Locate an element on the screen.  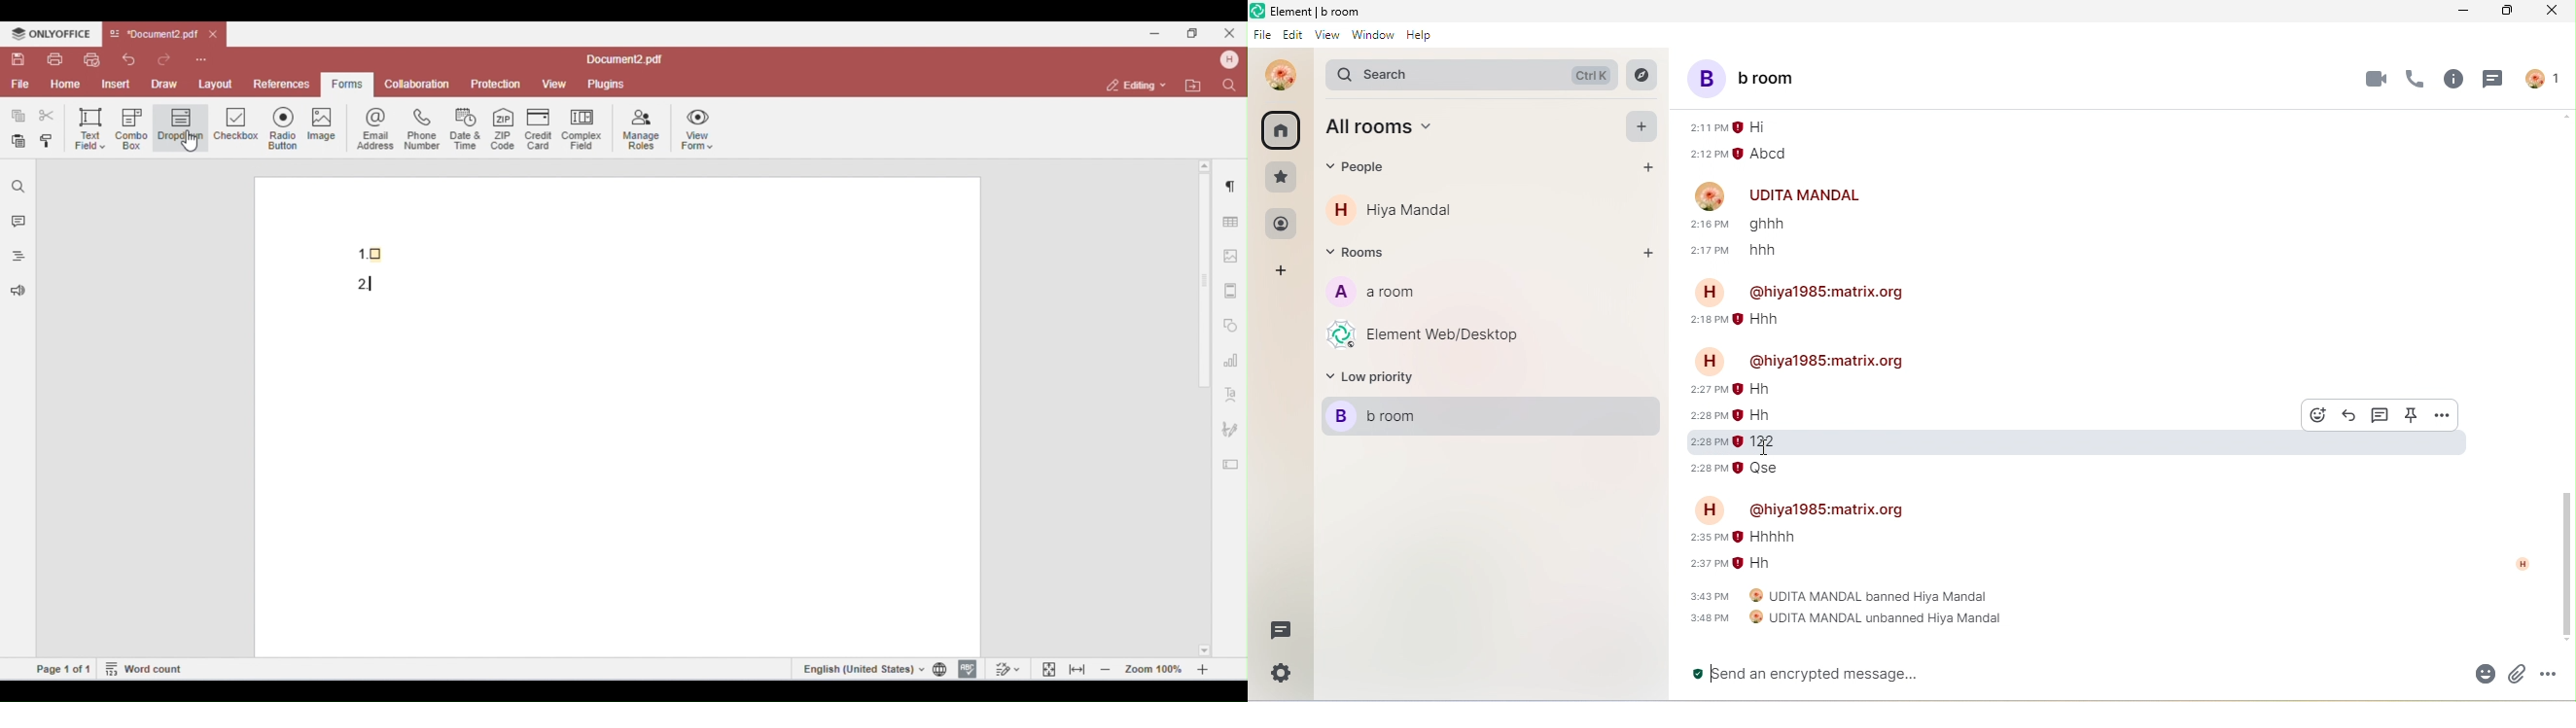
voice call is located at coordinates (2412, 83).